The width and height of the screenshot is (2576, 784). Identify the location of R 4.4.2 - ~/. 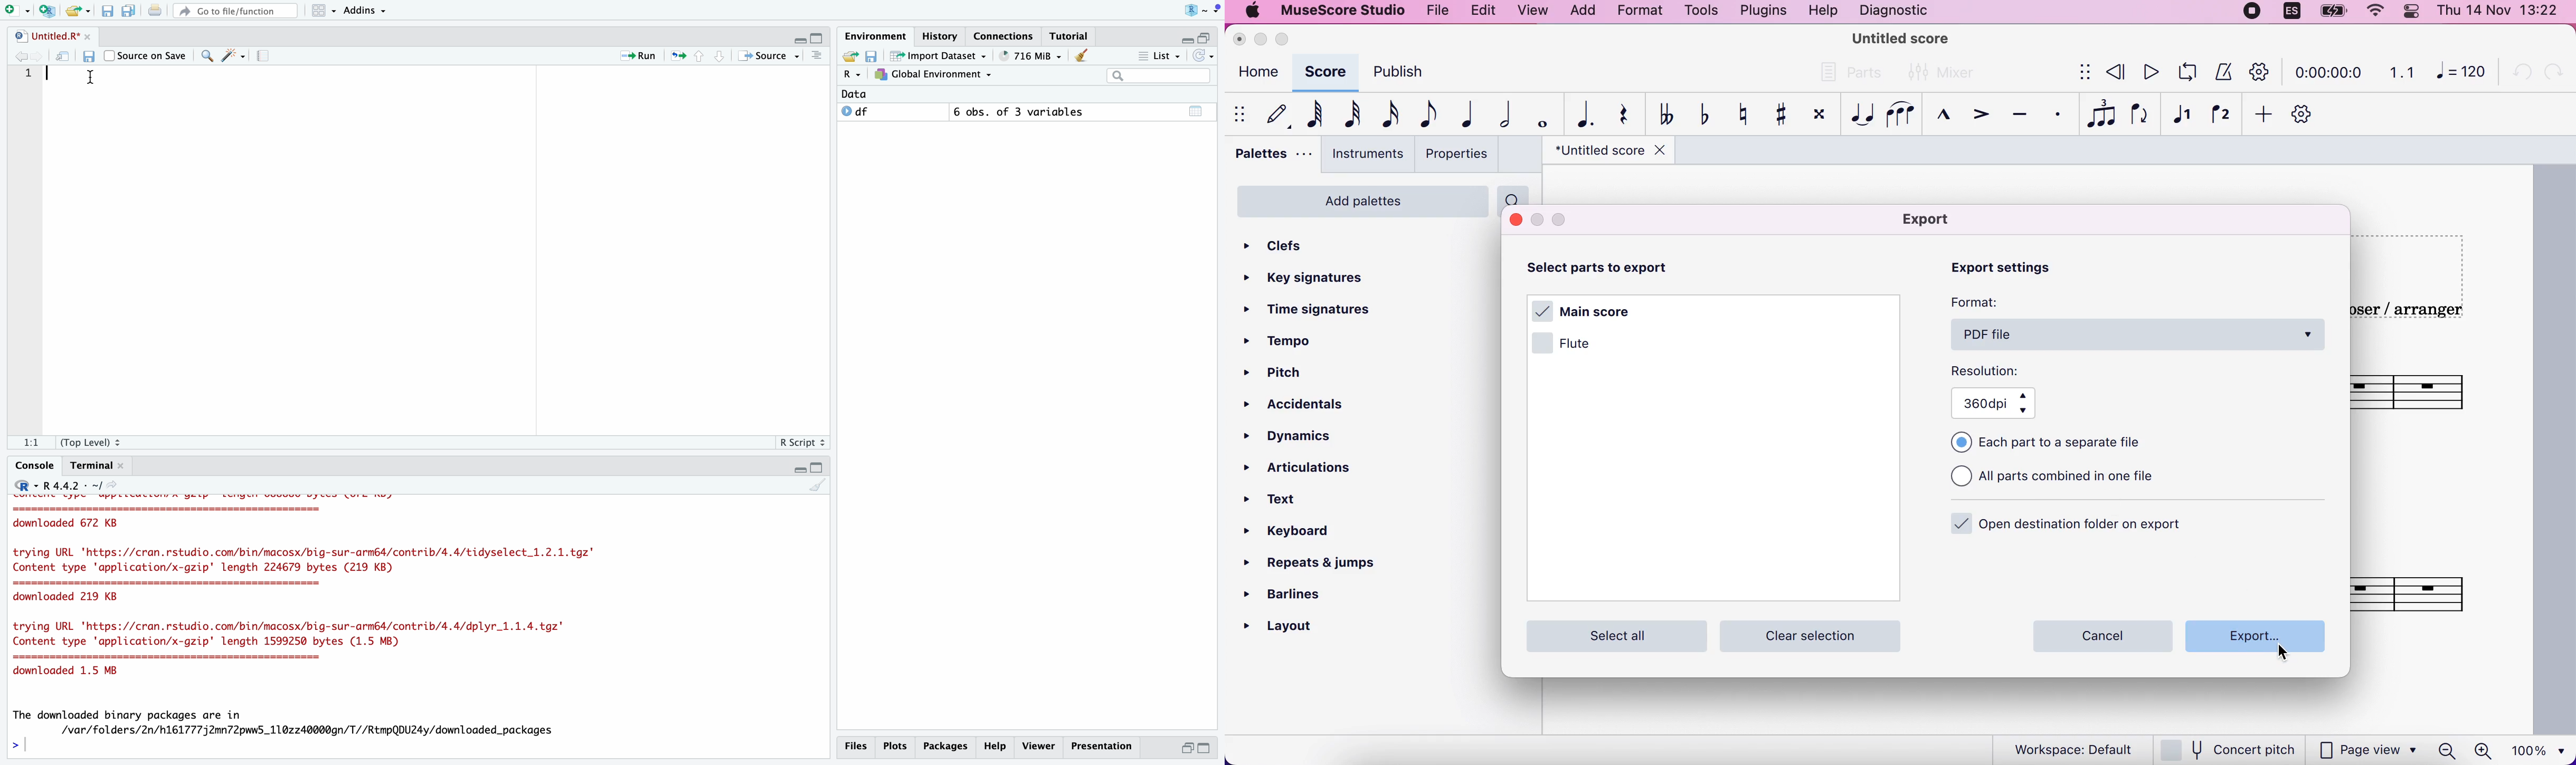
(66, 485).